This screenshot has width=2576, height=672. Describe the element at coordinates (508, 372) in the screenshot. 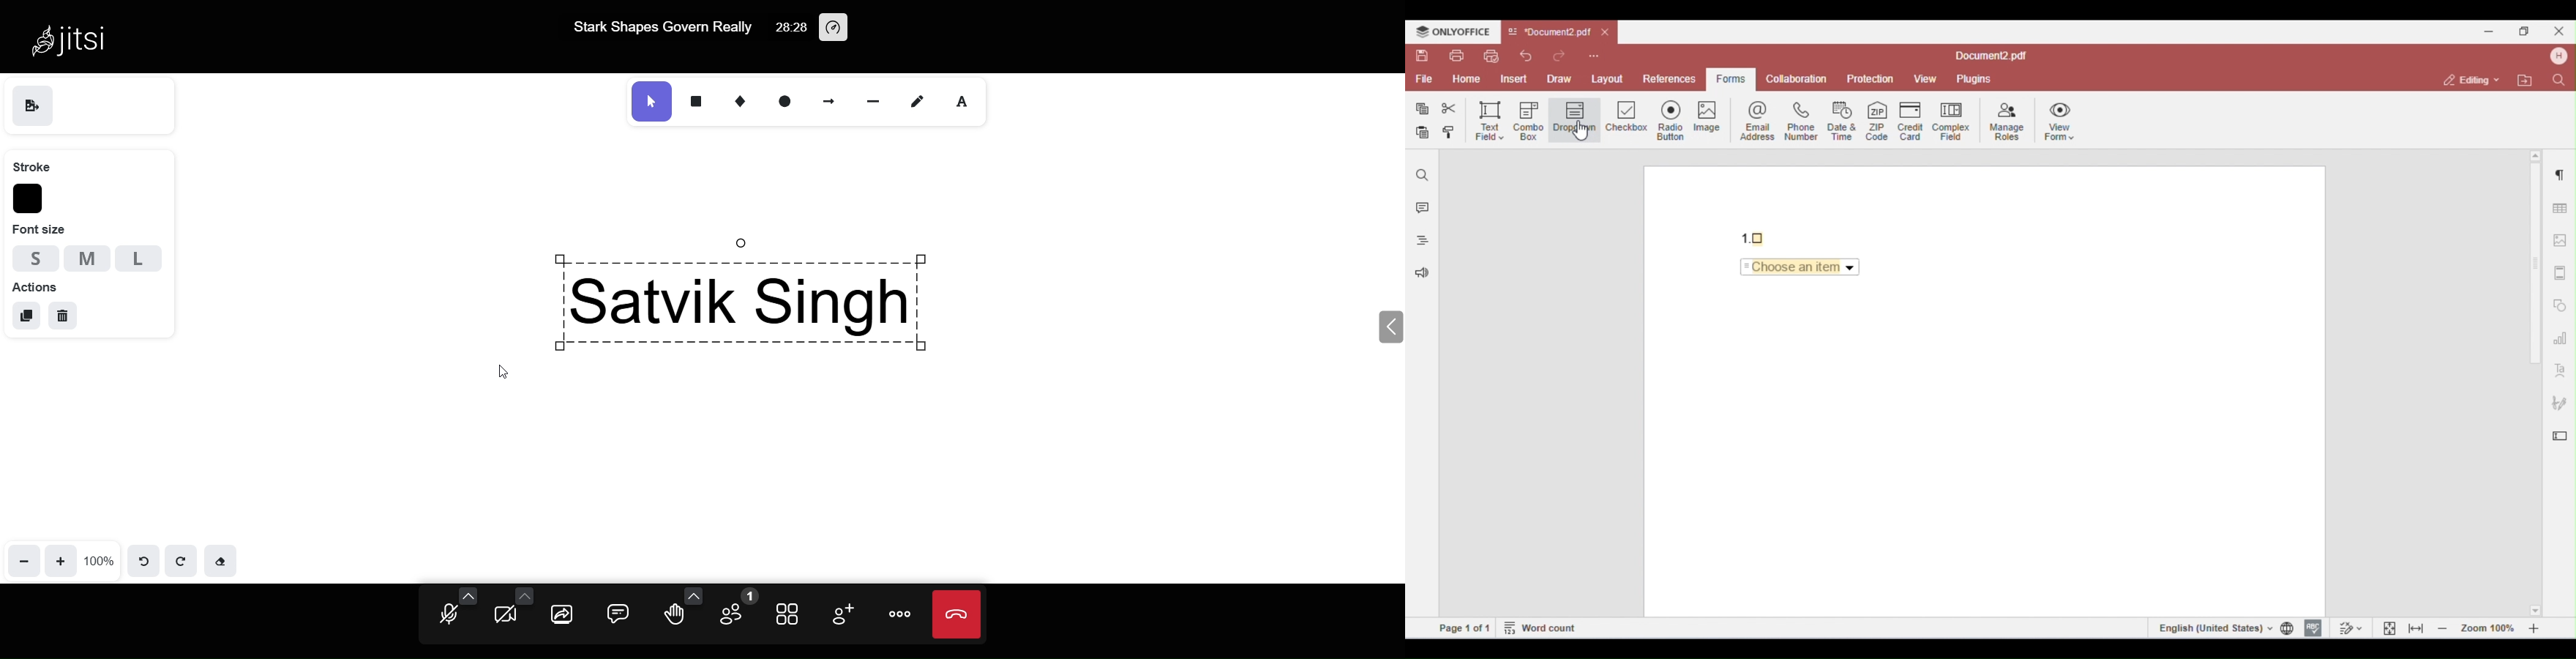

I see `cursor` at that location.